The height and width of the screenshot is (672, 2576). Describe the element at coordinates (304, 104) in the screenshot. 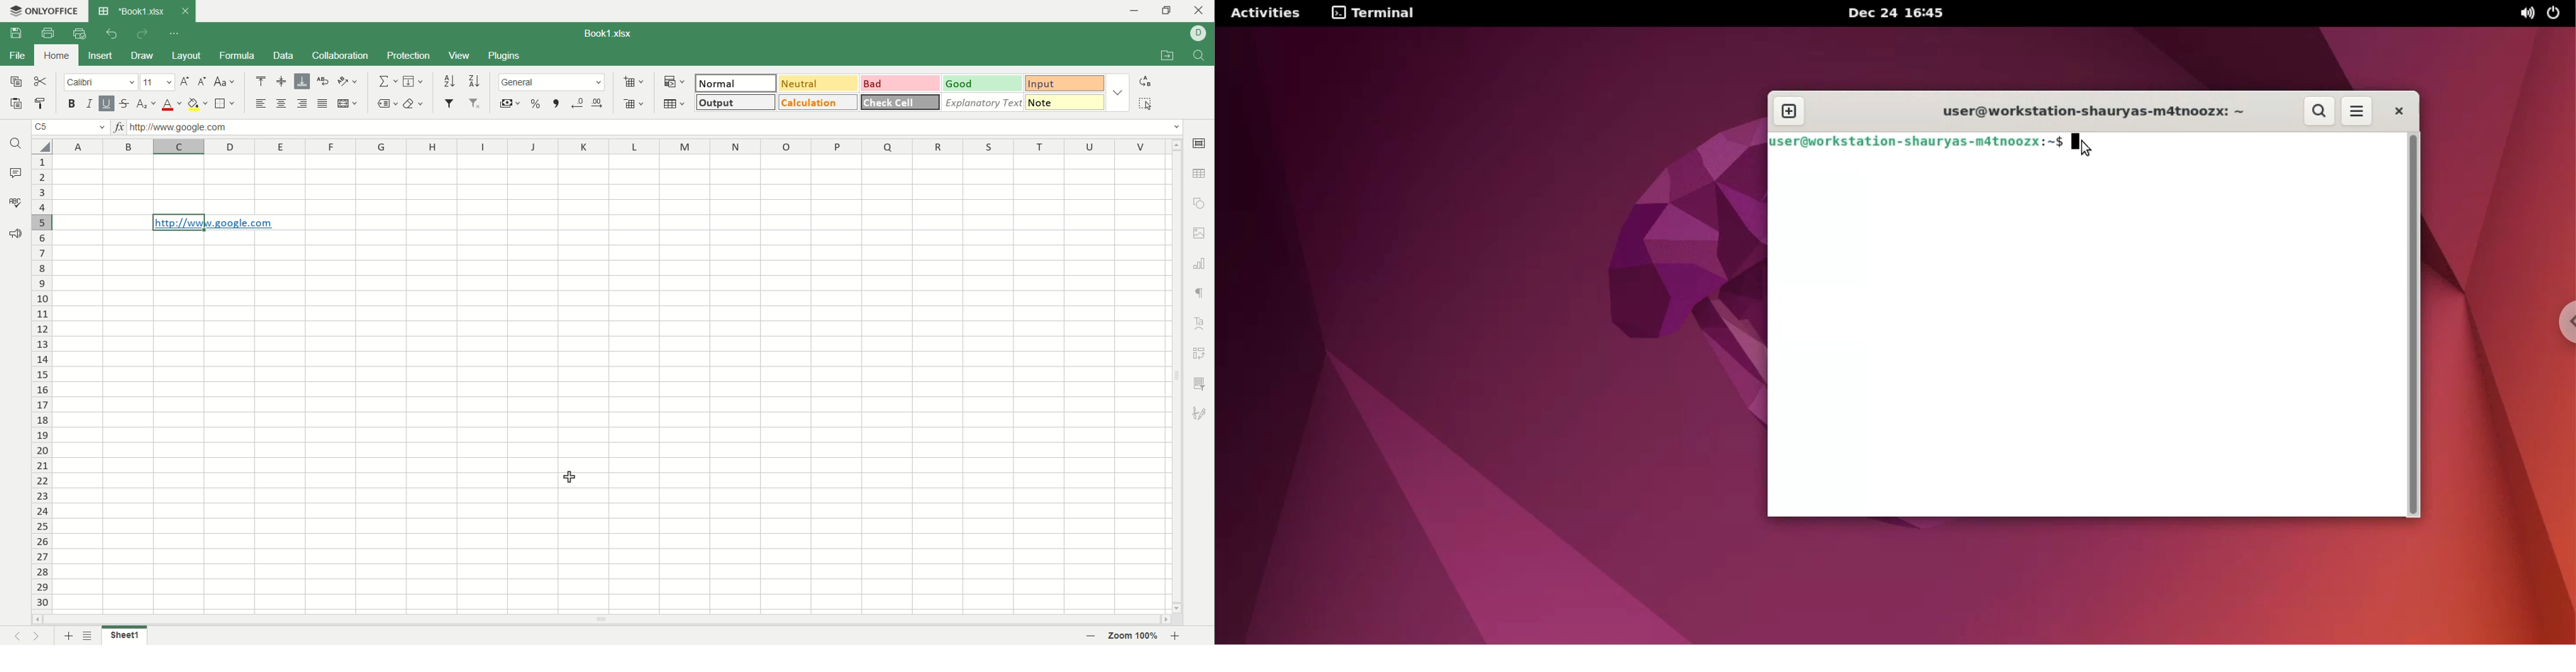

I see `align right` at that location.